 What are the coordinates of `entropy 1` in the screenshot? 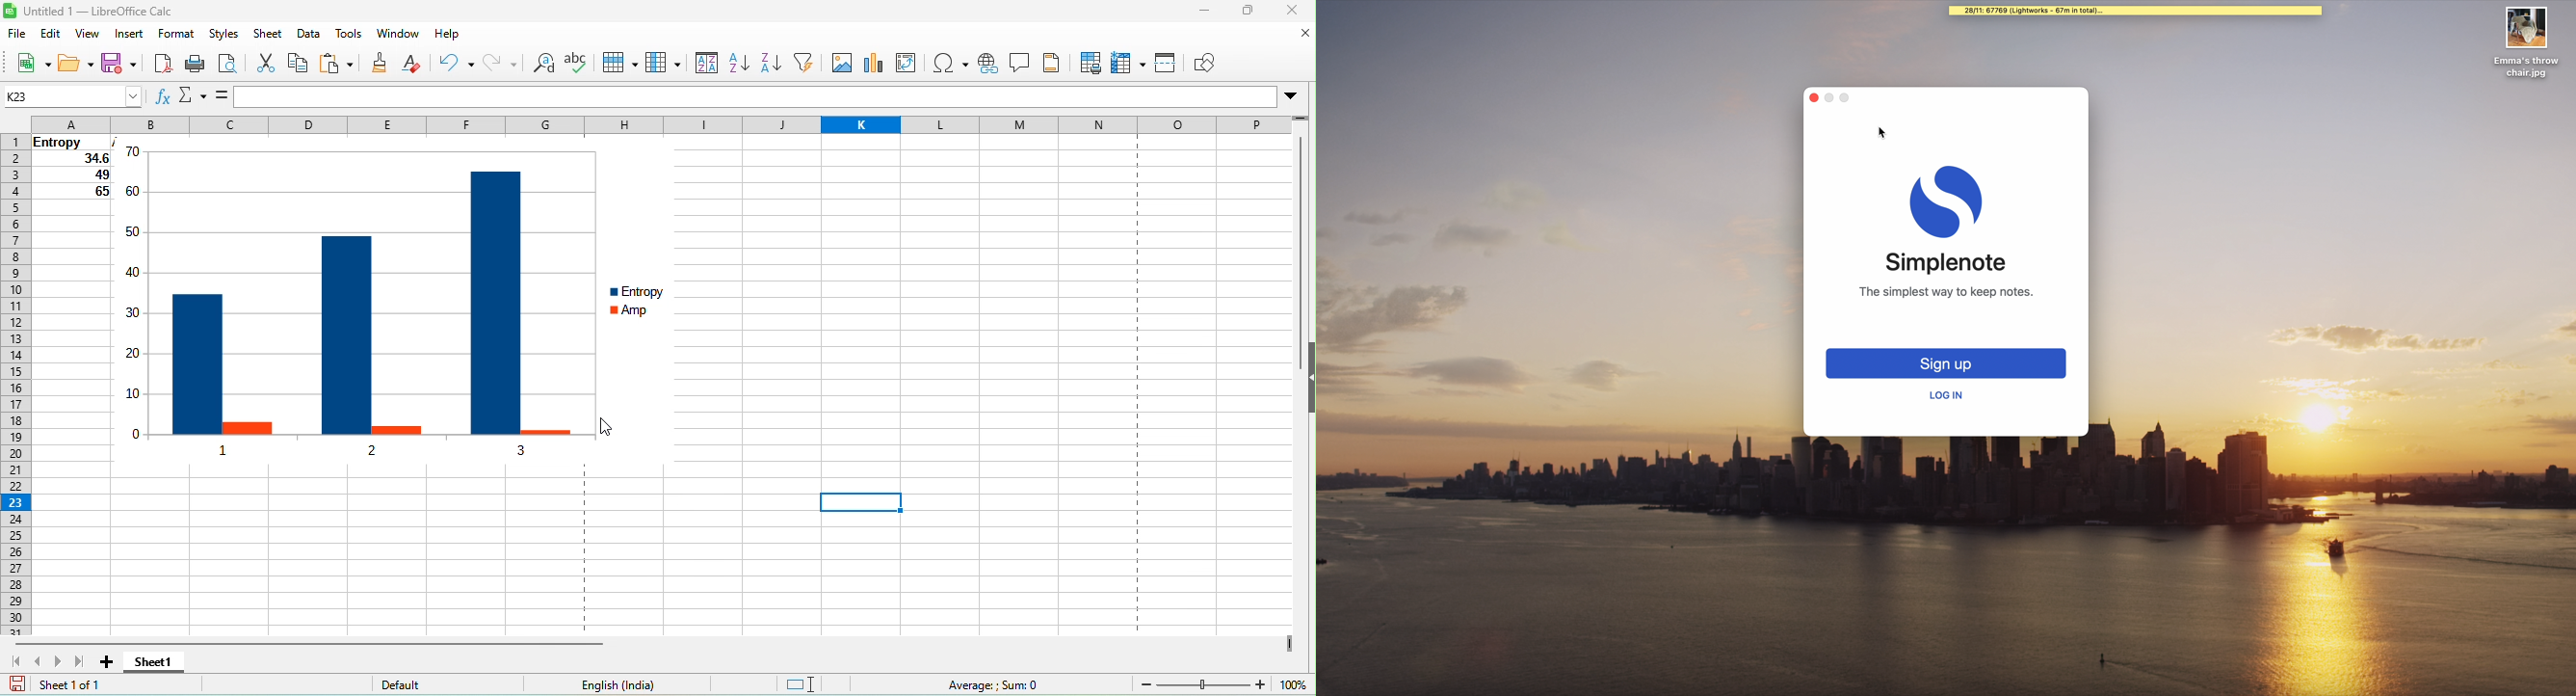 It's located at (197, 364).